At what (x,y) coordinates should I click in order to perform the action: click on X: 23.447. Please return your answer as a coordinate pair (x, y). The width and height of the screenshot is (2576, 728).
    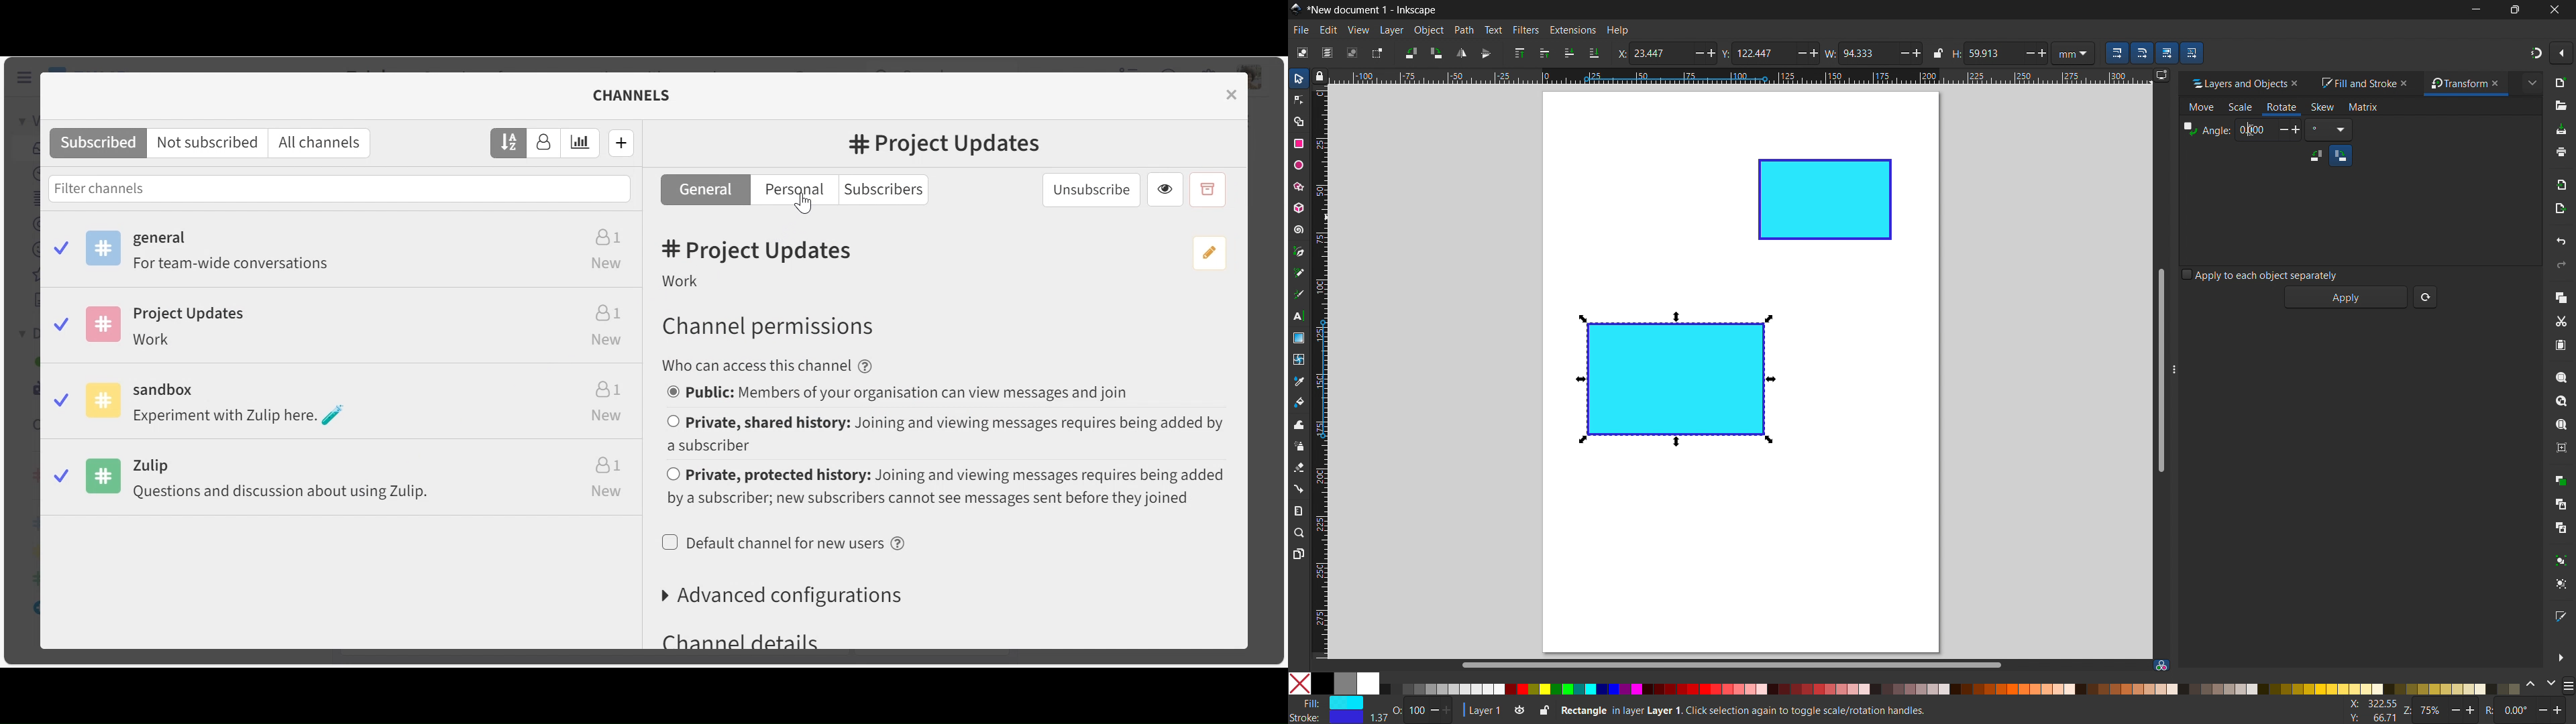
    Looking at the image, I should click on (1650, 53).